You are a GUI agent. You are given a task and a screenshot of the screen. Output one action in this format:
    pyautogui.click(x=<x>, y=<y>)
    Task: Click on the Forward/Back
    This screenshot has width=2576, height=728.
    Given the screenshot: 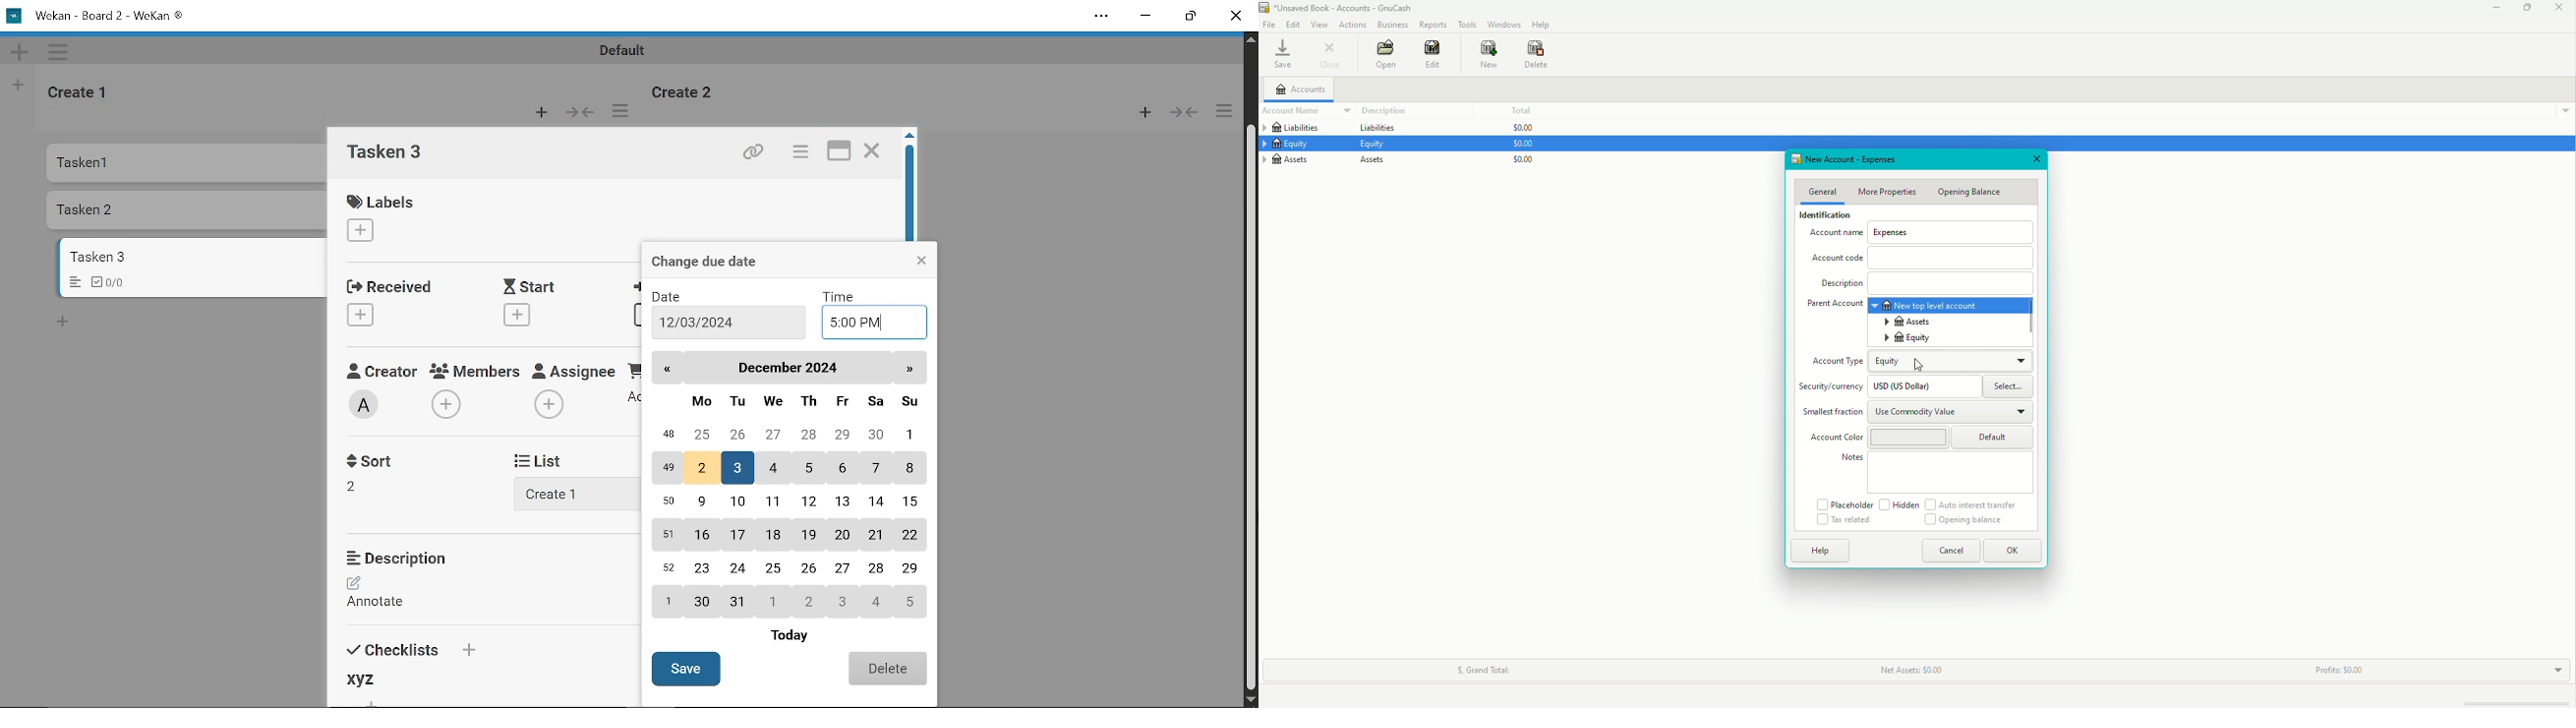 What is the action you would take?
    pyautogui.click(x=580, y=111)
    